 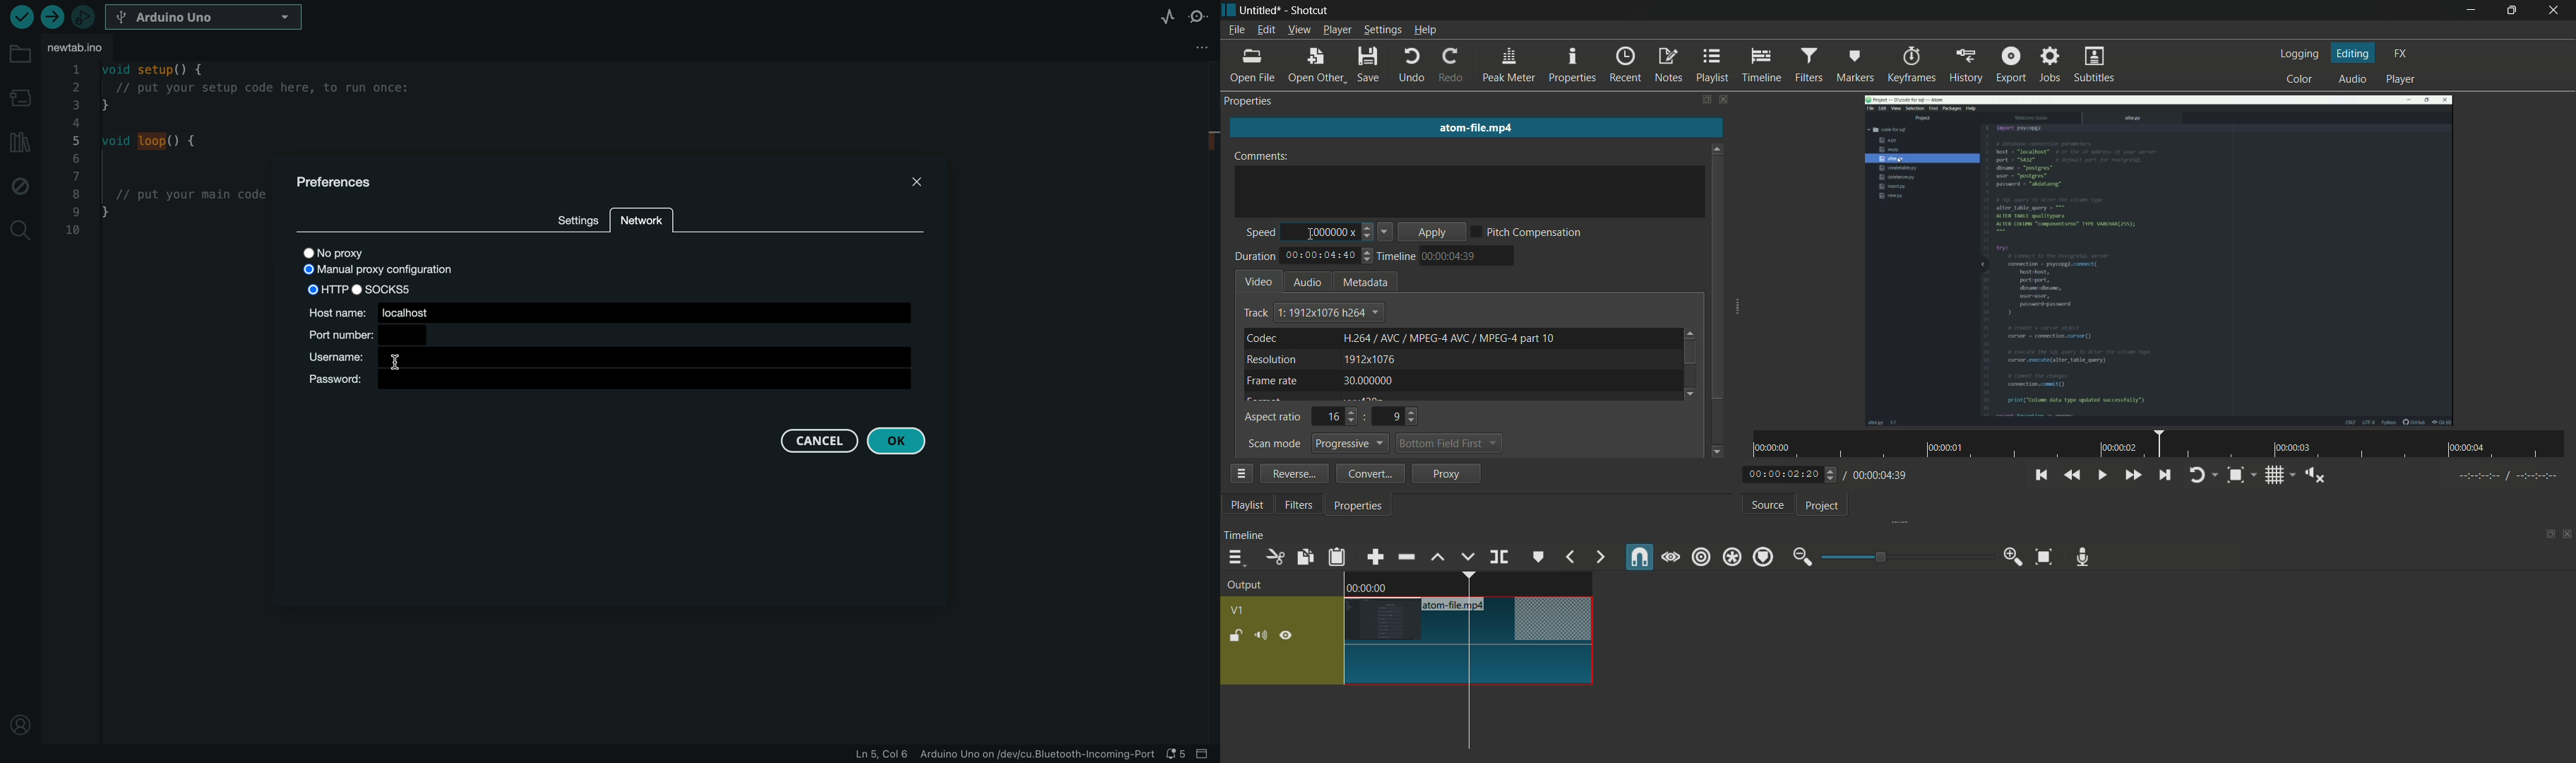 I want to click on proxy, so click(x=1445, y=473).